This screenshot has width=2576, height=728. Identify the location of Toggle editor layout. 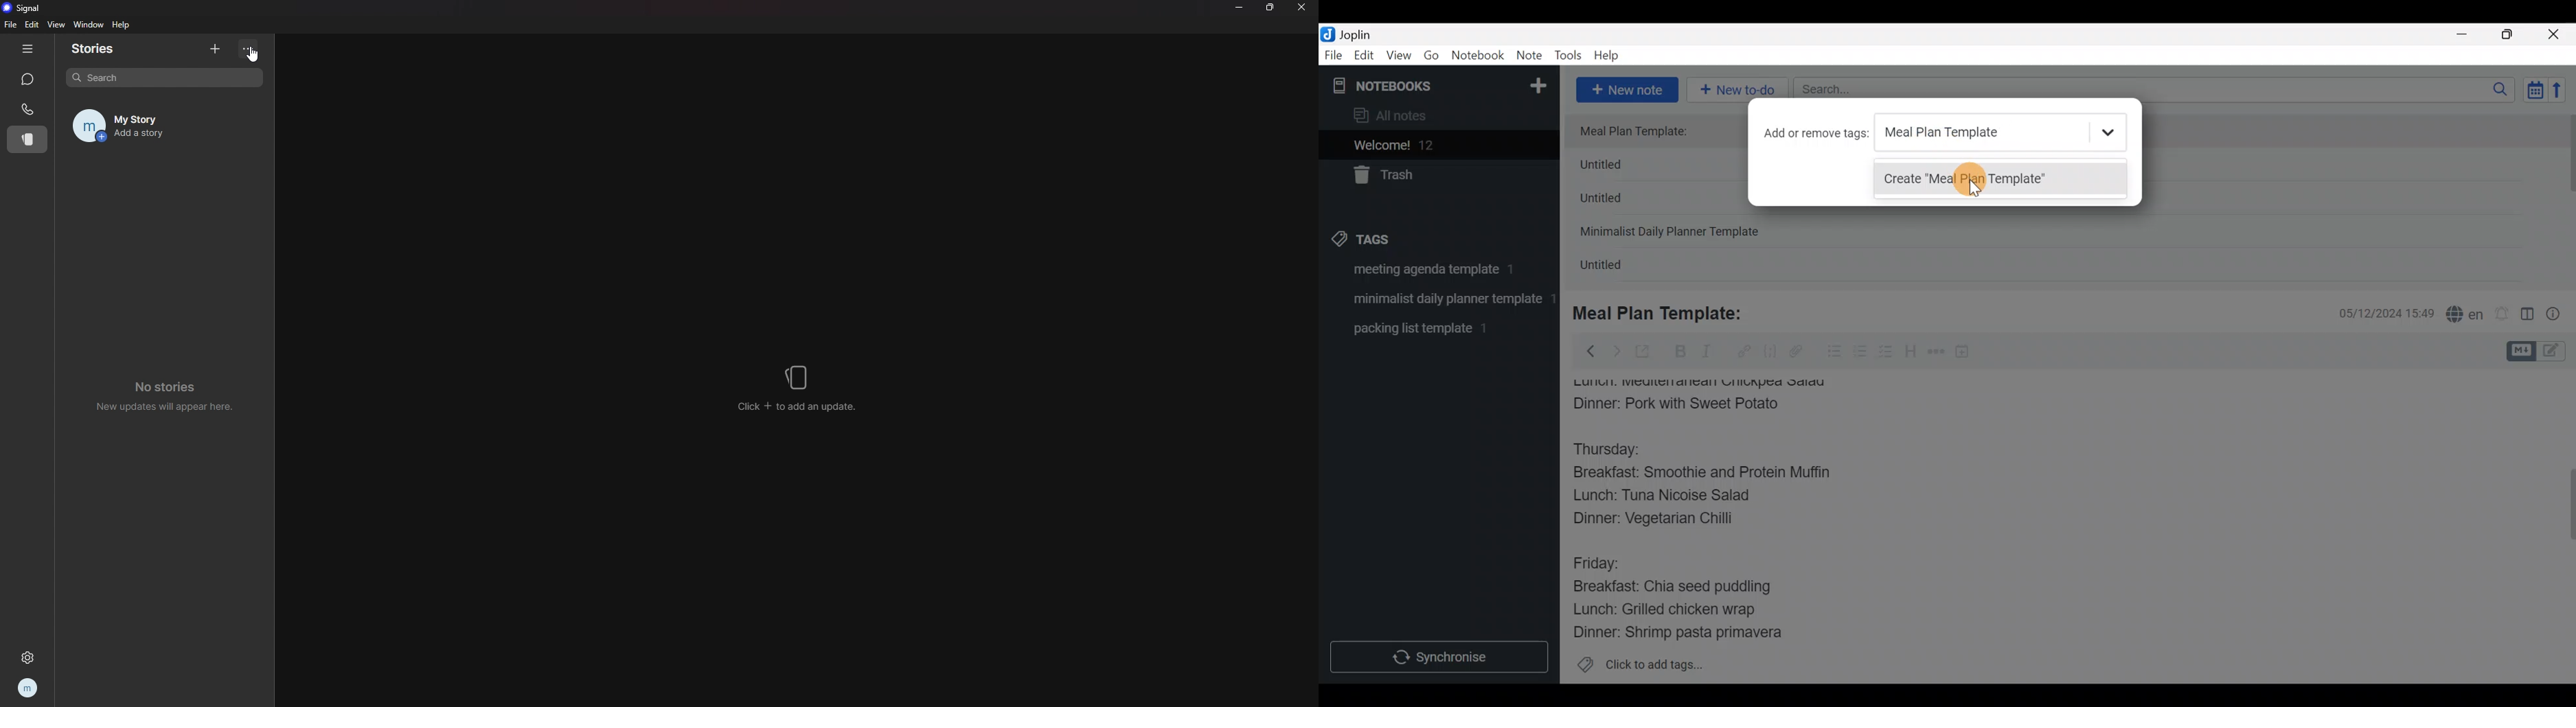
(2528, 316).